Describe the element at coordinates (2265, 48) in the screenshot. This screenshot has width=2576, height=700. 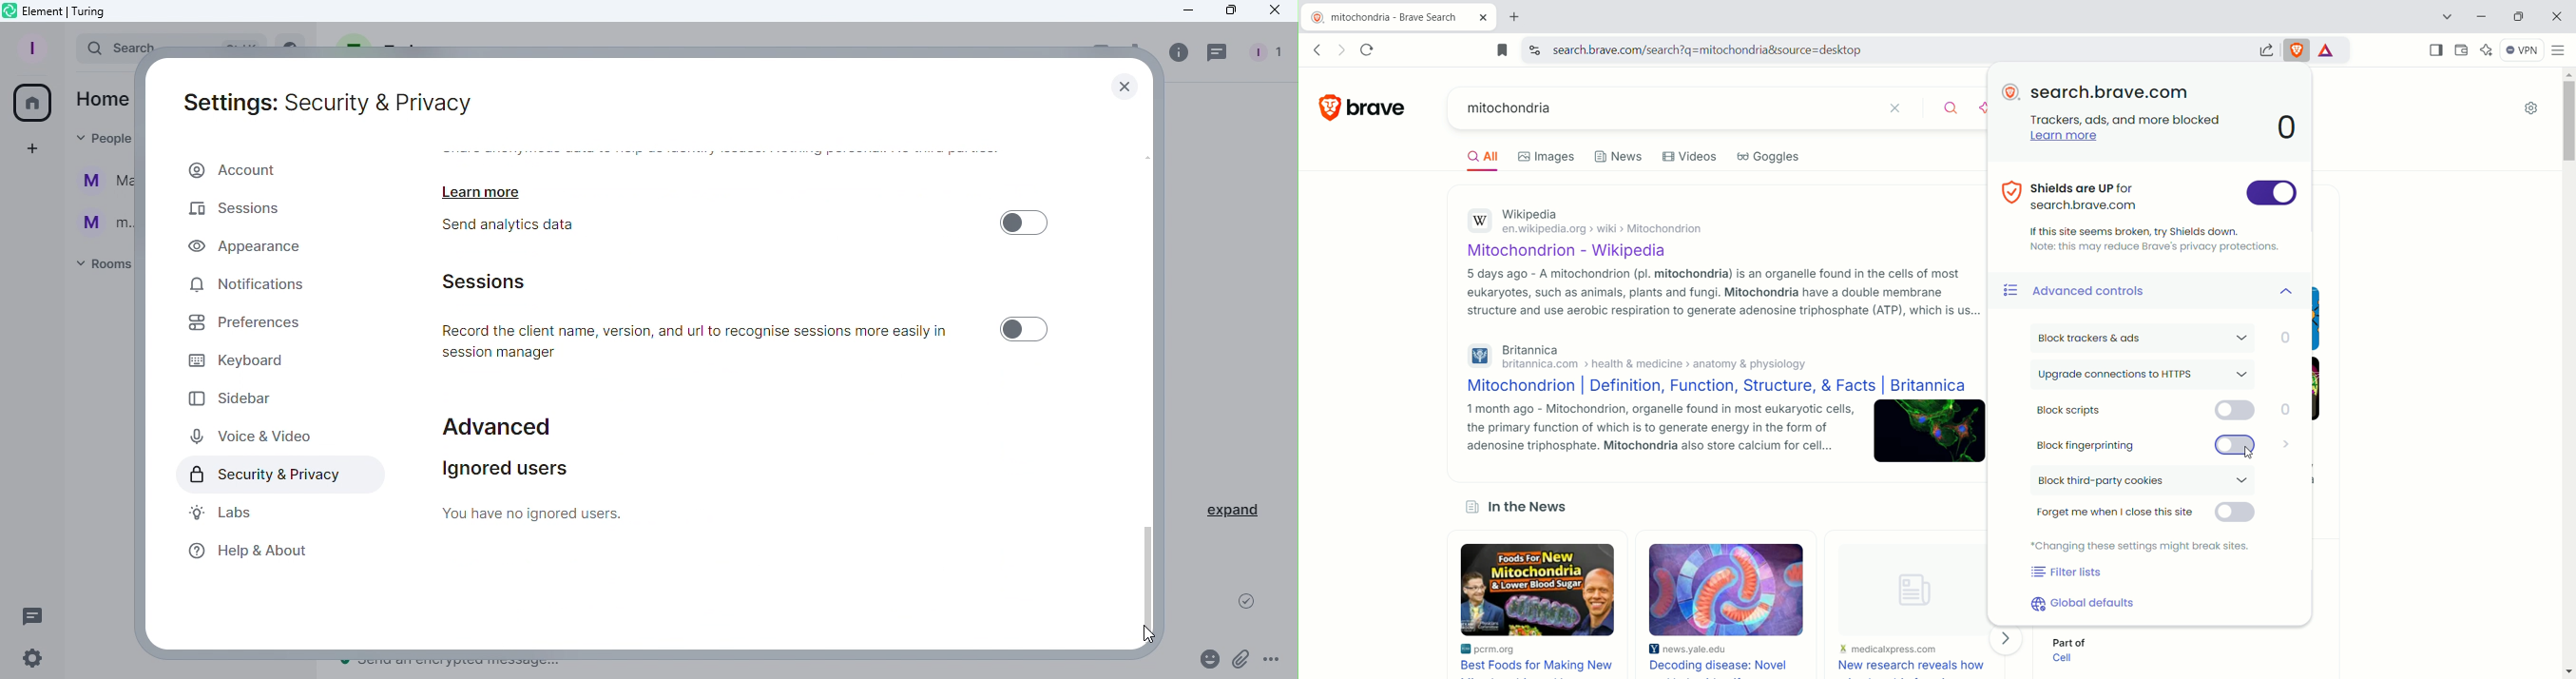
I see `share this page` at that location.